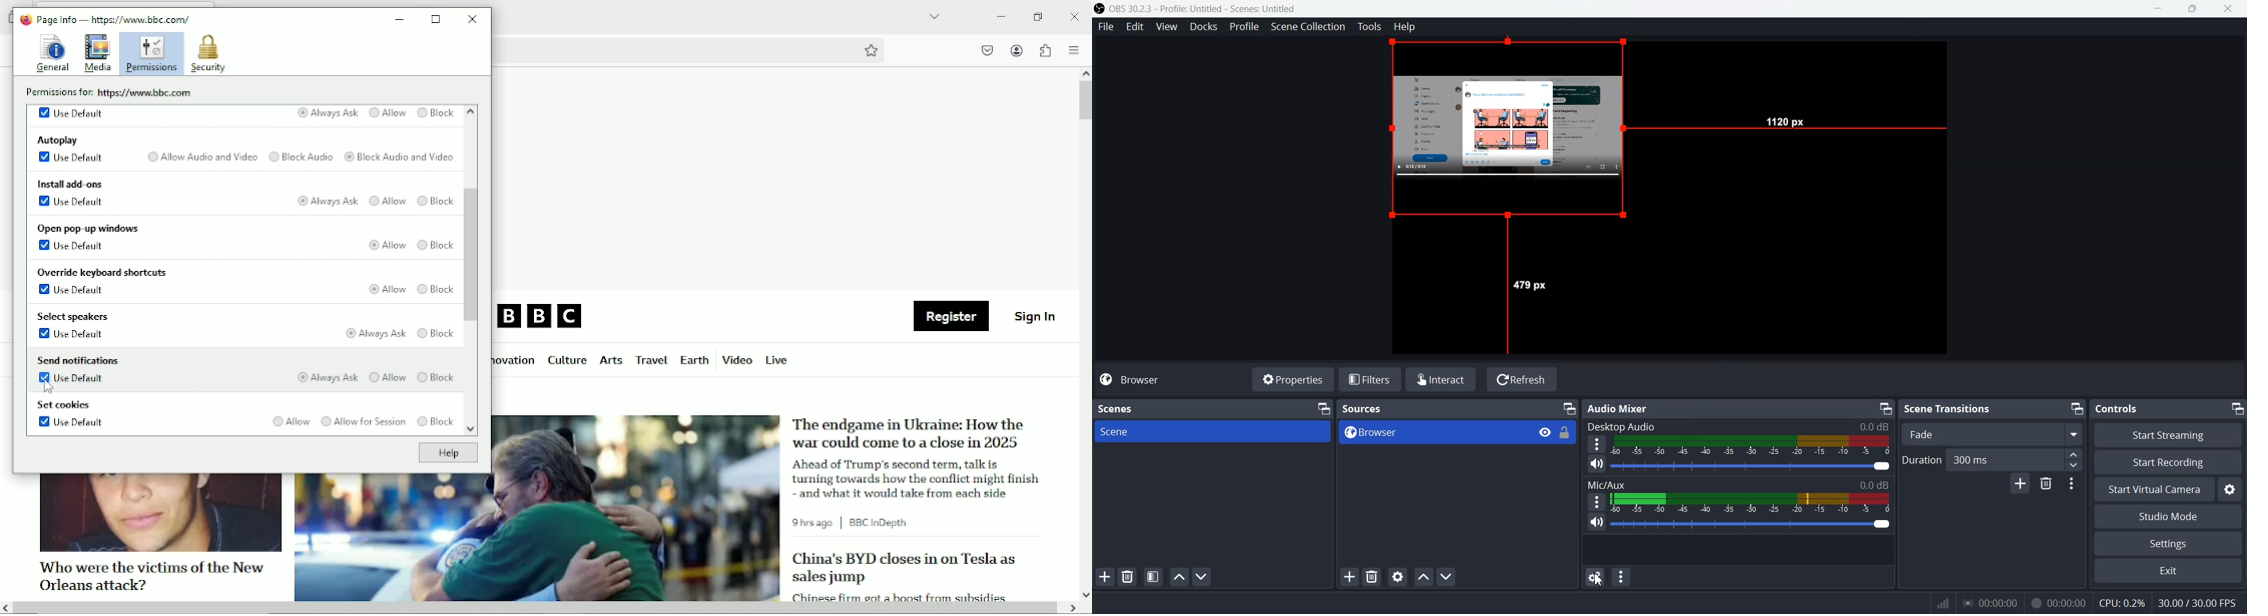  What do you see at coordinates (1039, 16) in the screenshot?
I see `restore down` at bounding box center [1039, 16].